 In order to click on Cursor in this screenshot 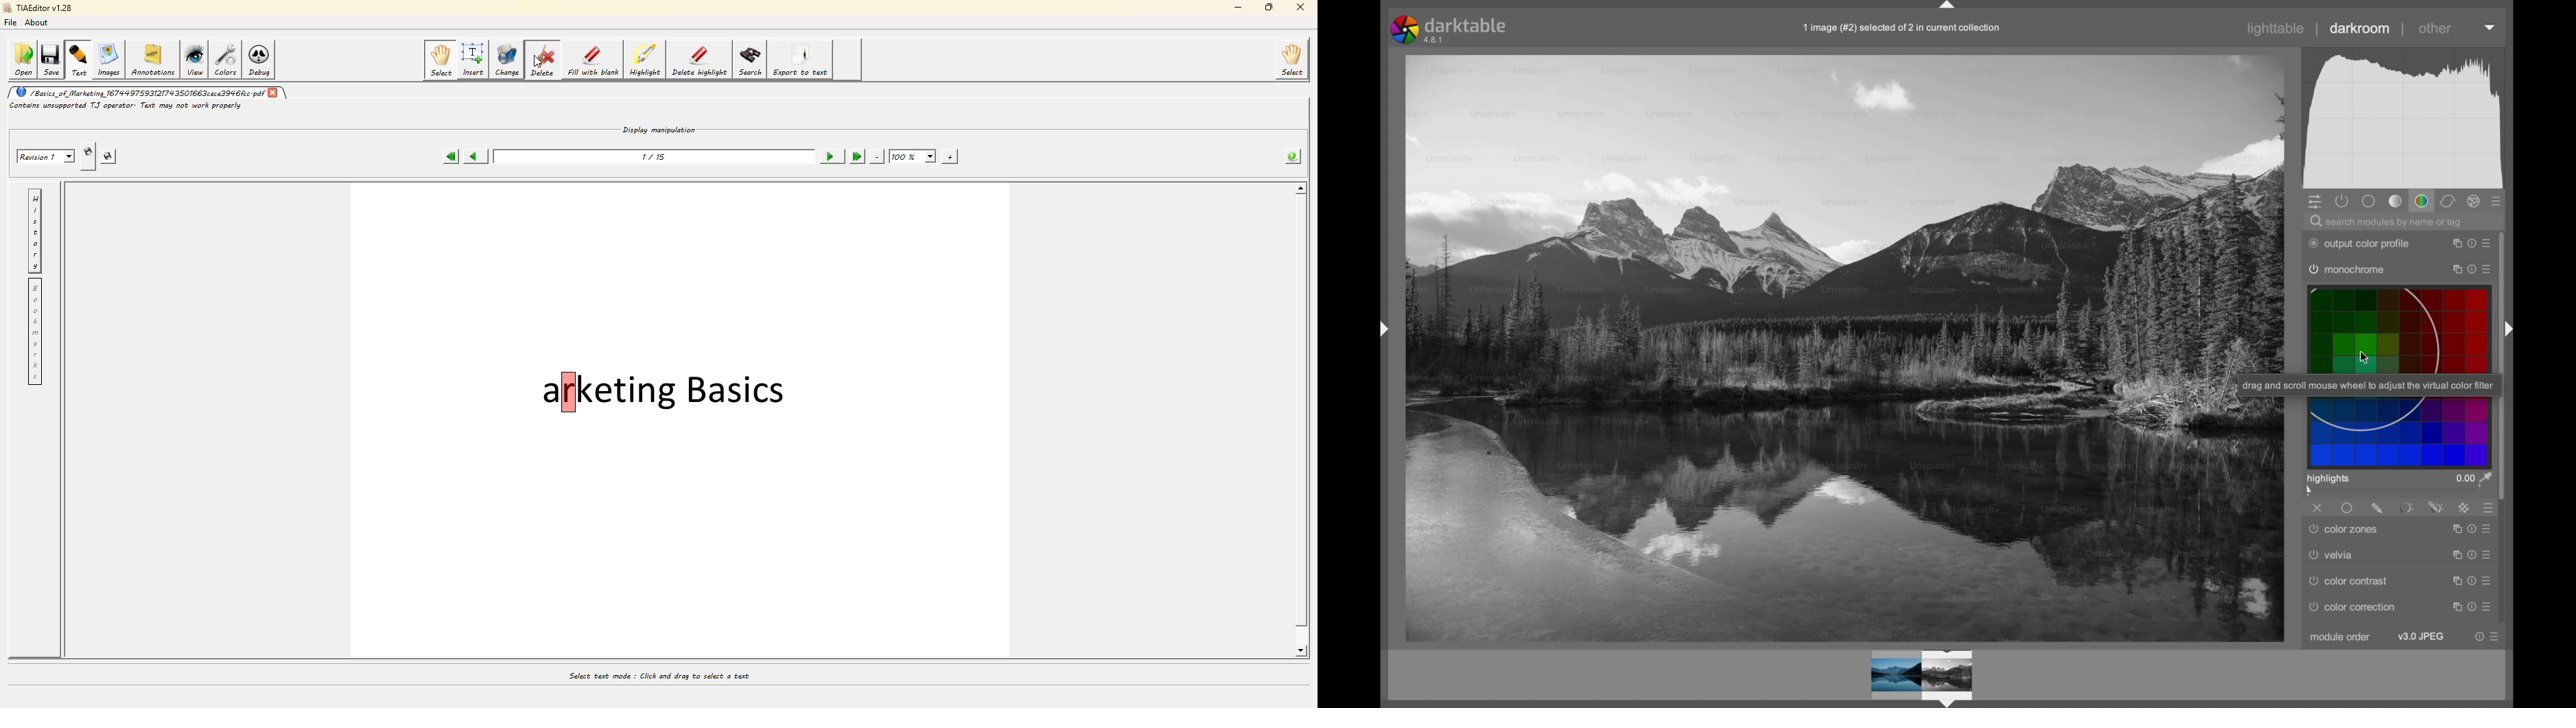, I will do `click(2367, 359)`.